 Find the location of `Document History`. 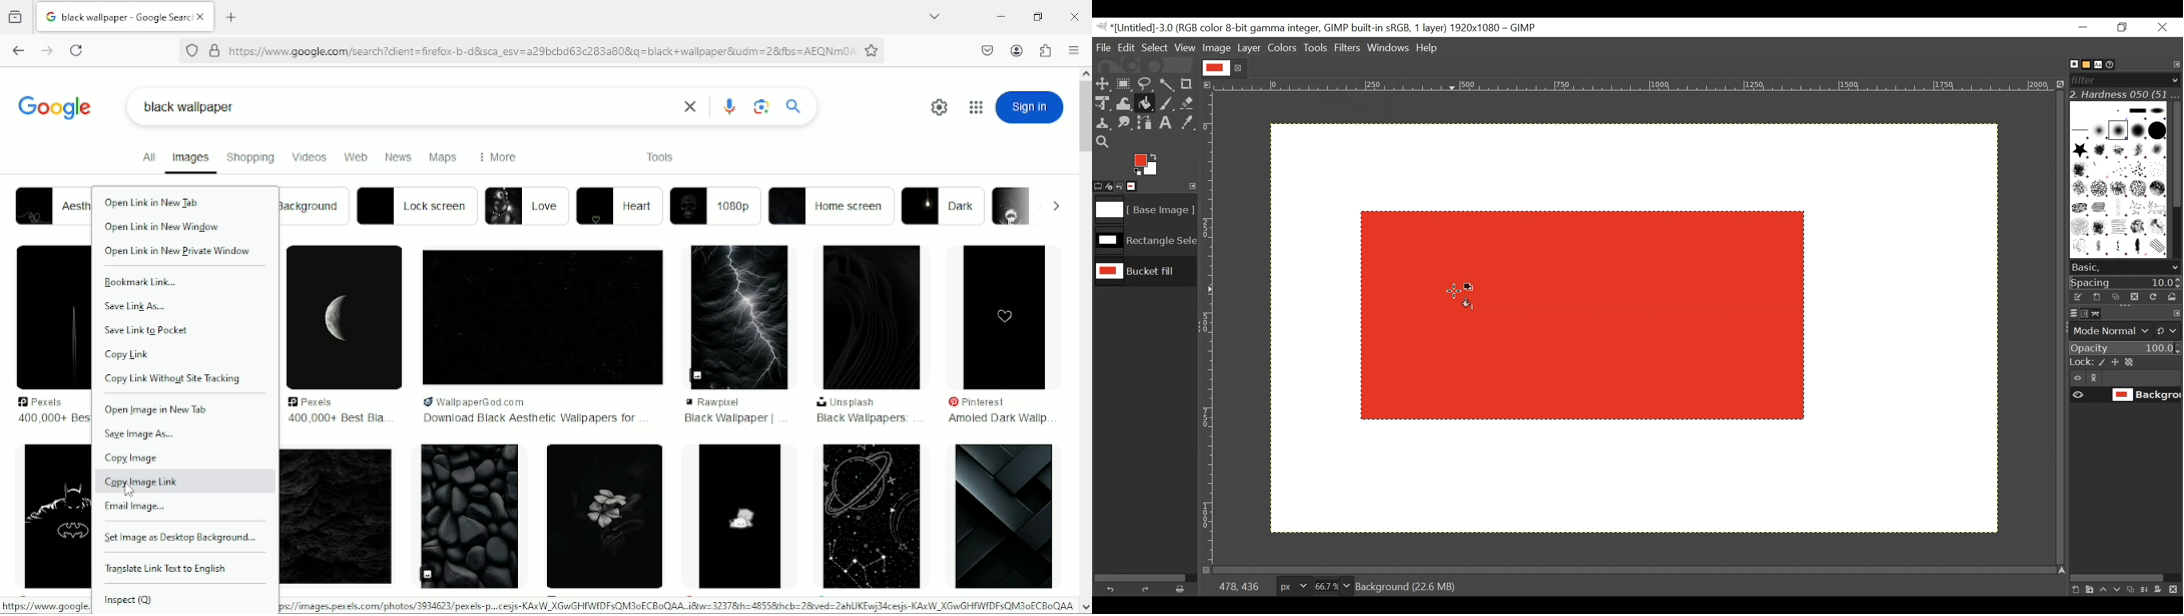

Document History is located at coordinates (2115, 64).